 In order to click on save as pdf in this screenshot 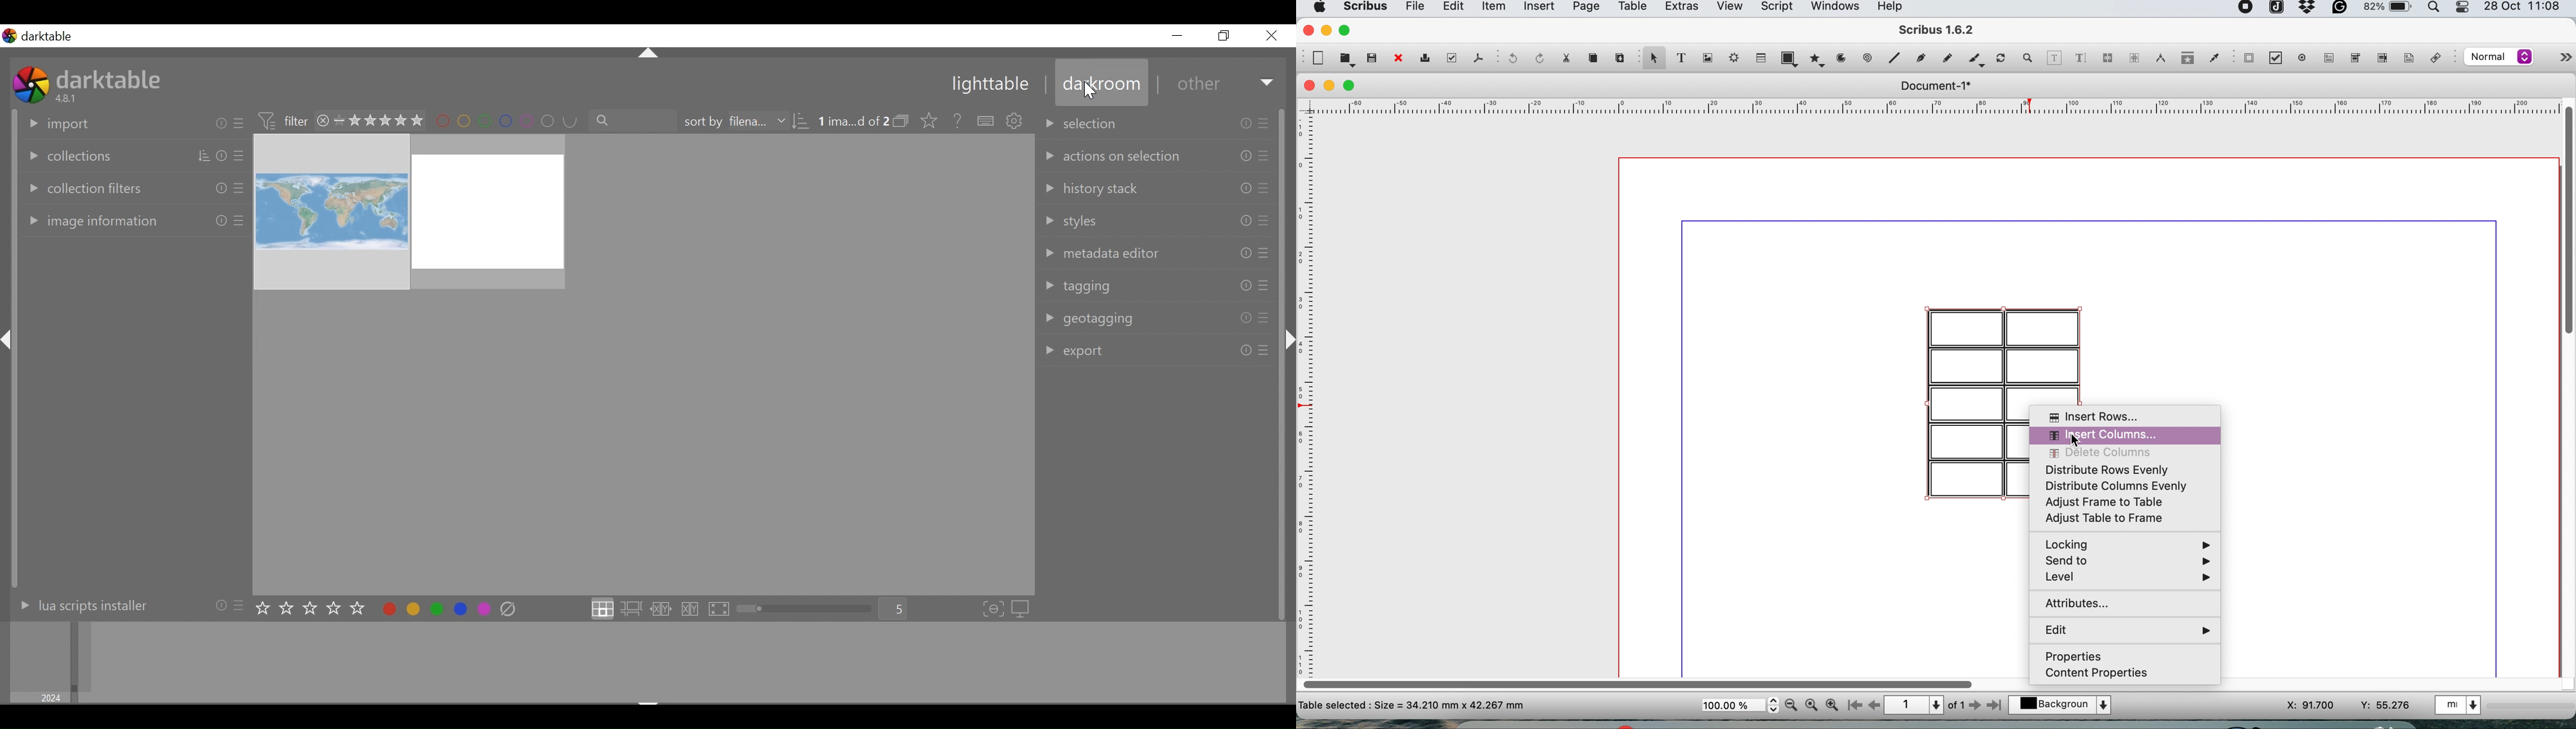, I will do `click(1477, 58)`.